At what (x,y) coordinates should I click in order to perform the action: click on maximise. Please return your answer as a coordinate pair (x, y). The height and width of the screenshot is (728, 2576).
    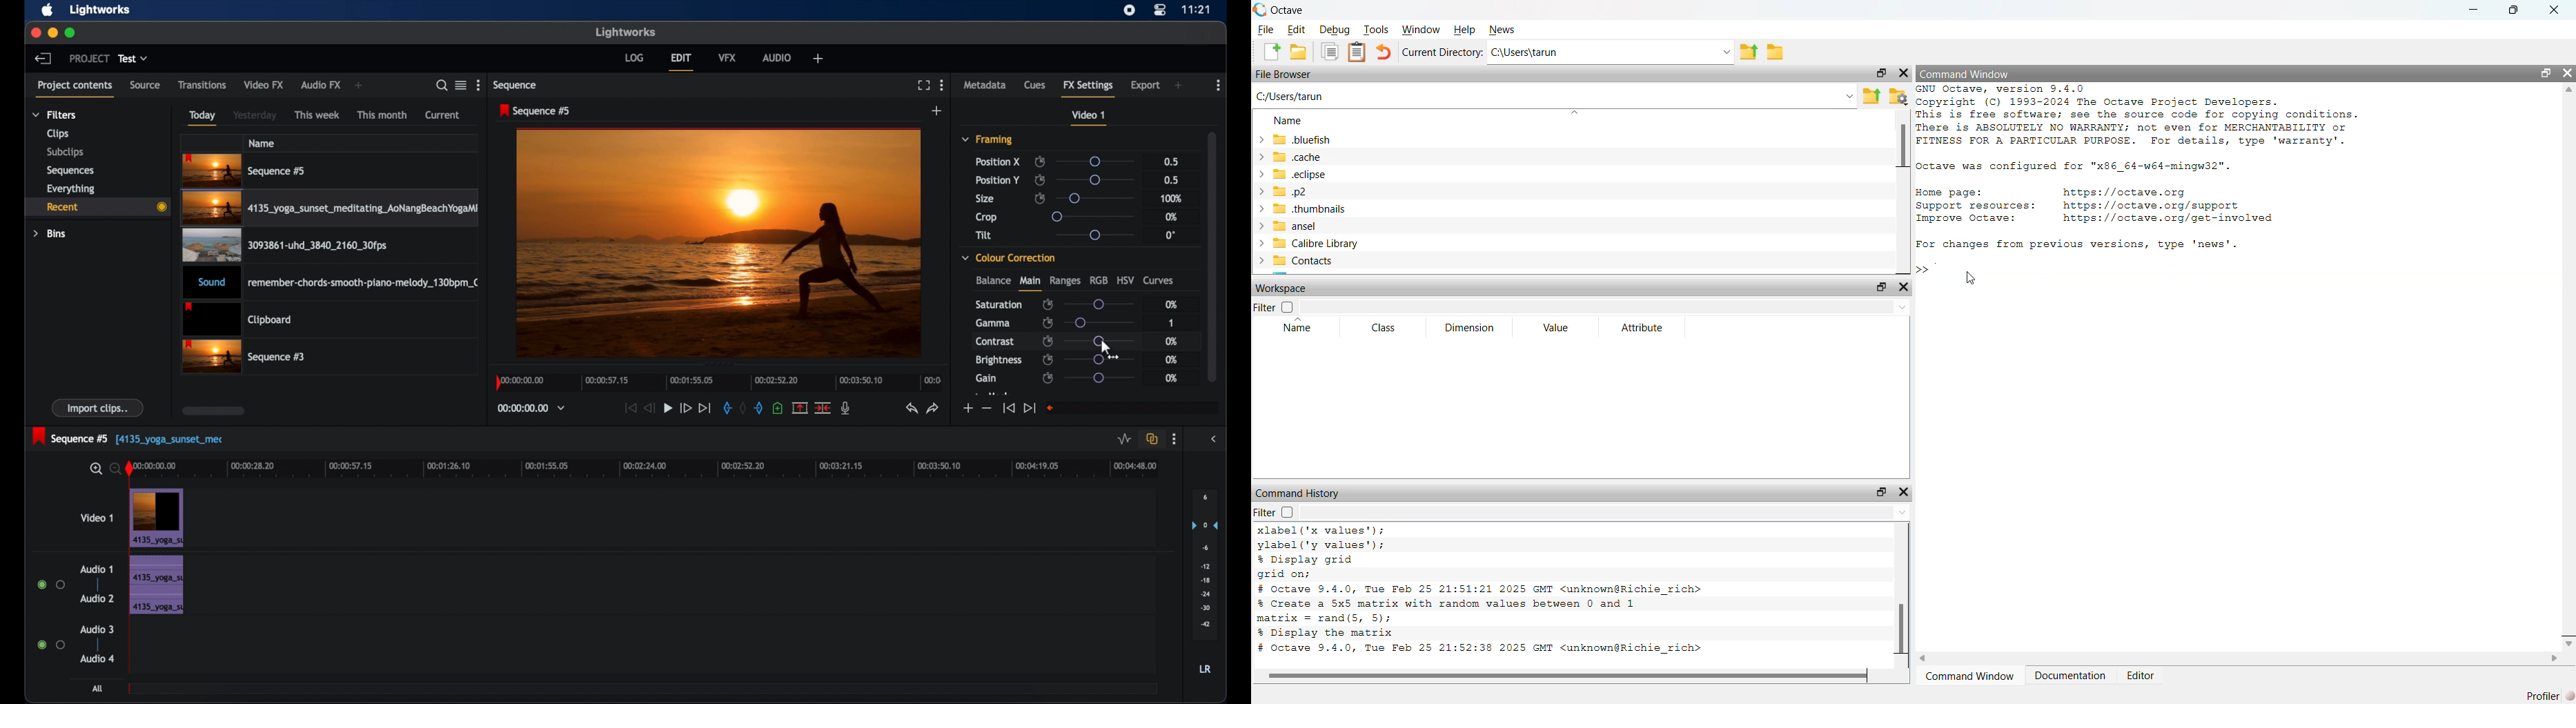
    Looking at the image, I should click on (1876, 289).